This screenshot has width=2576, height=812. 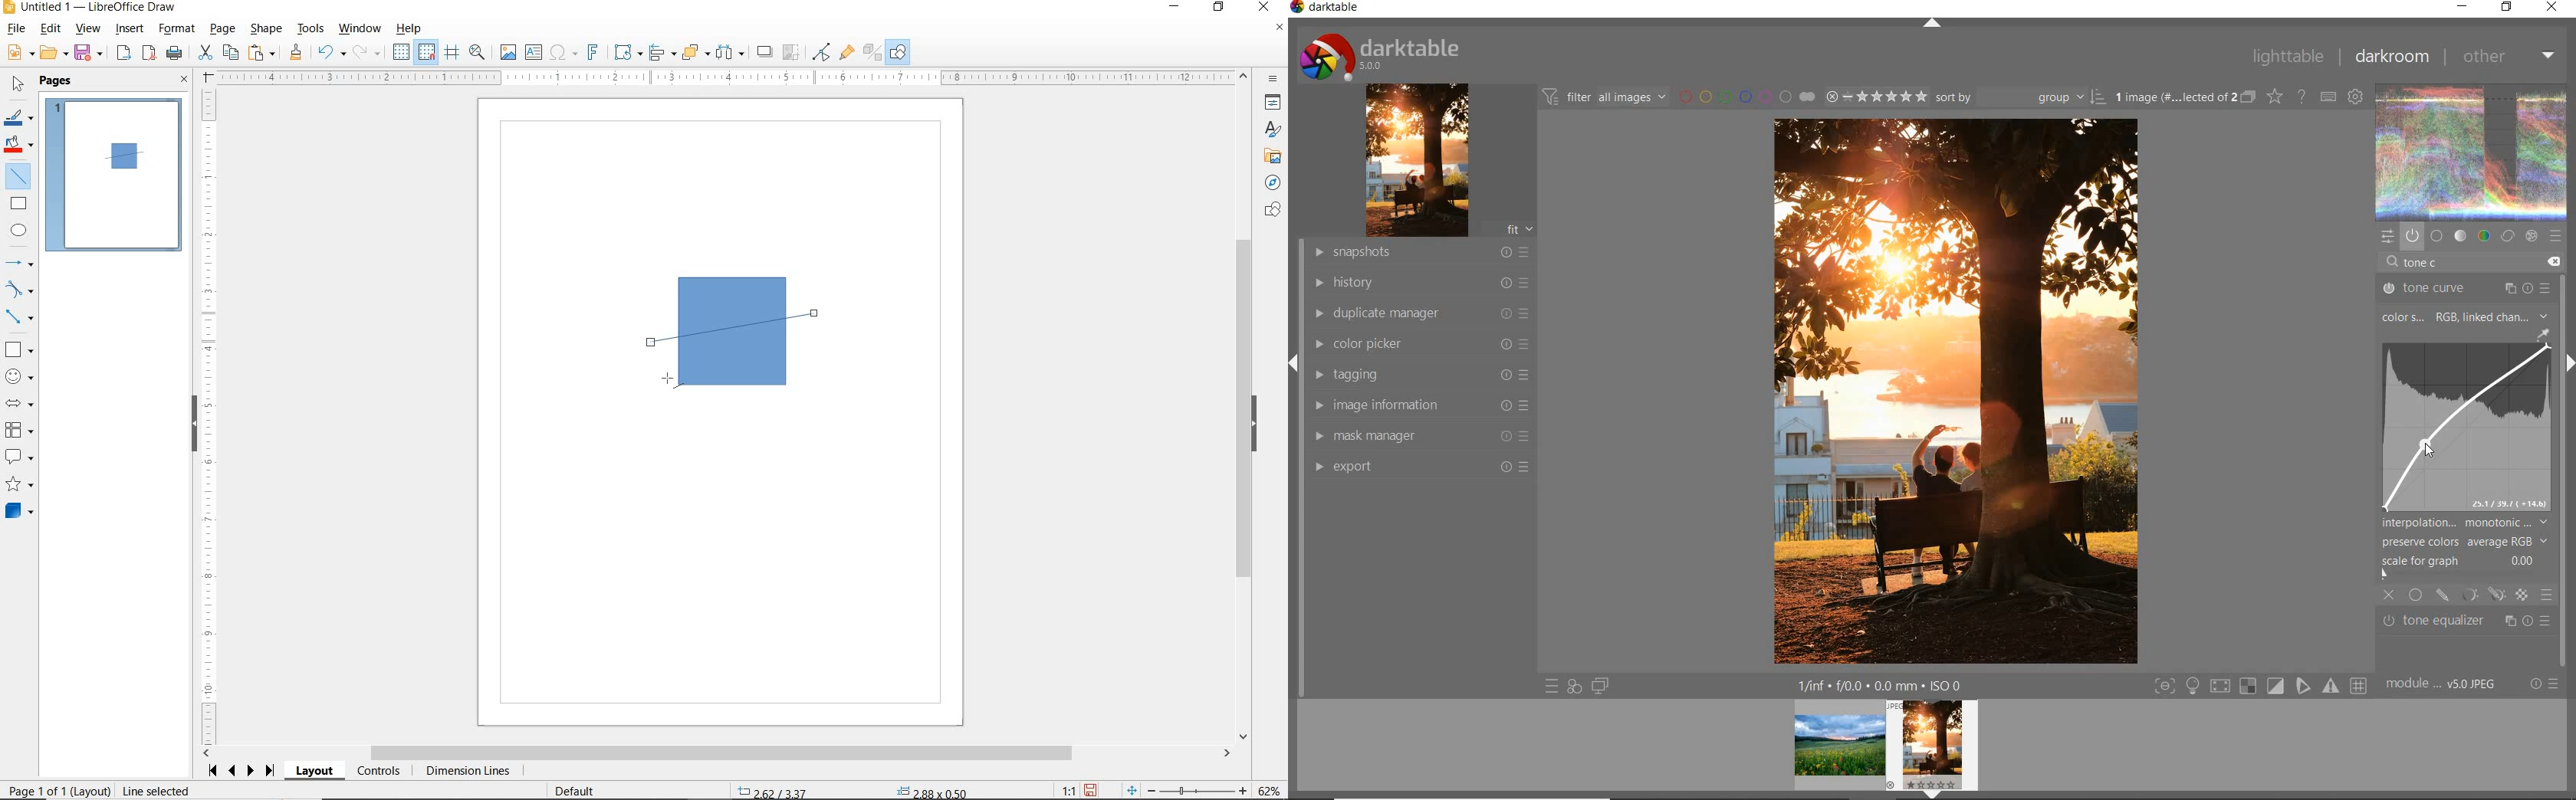 I want to click on GALLERY, so click(x=1270, y=155).